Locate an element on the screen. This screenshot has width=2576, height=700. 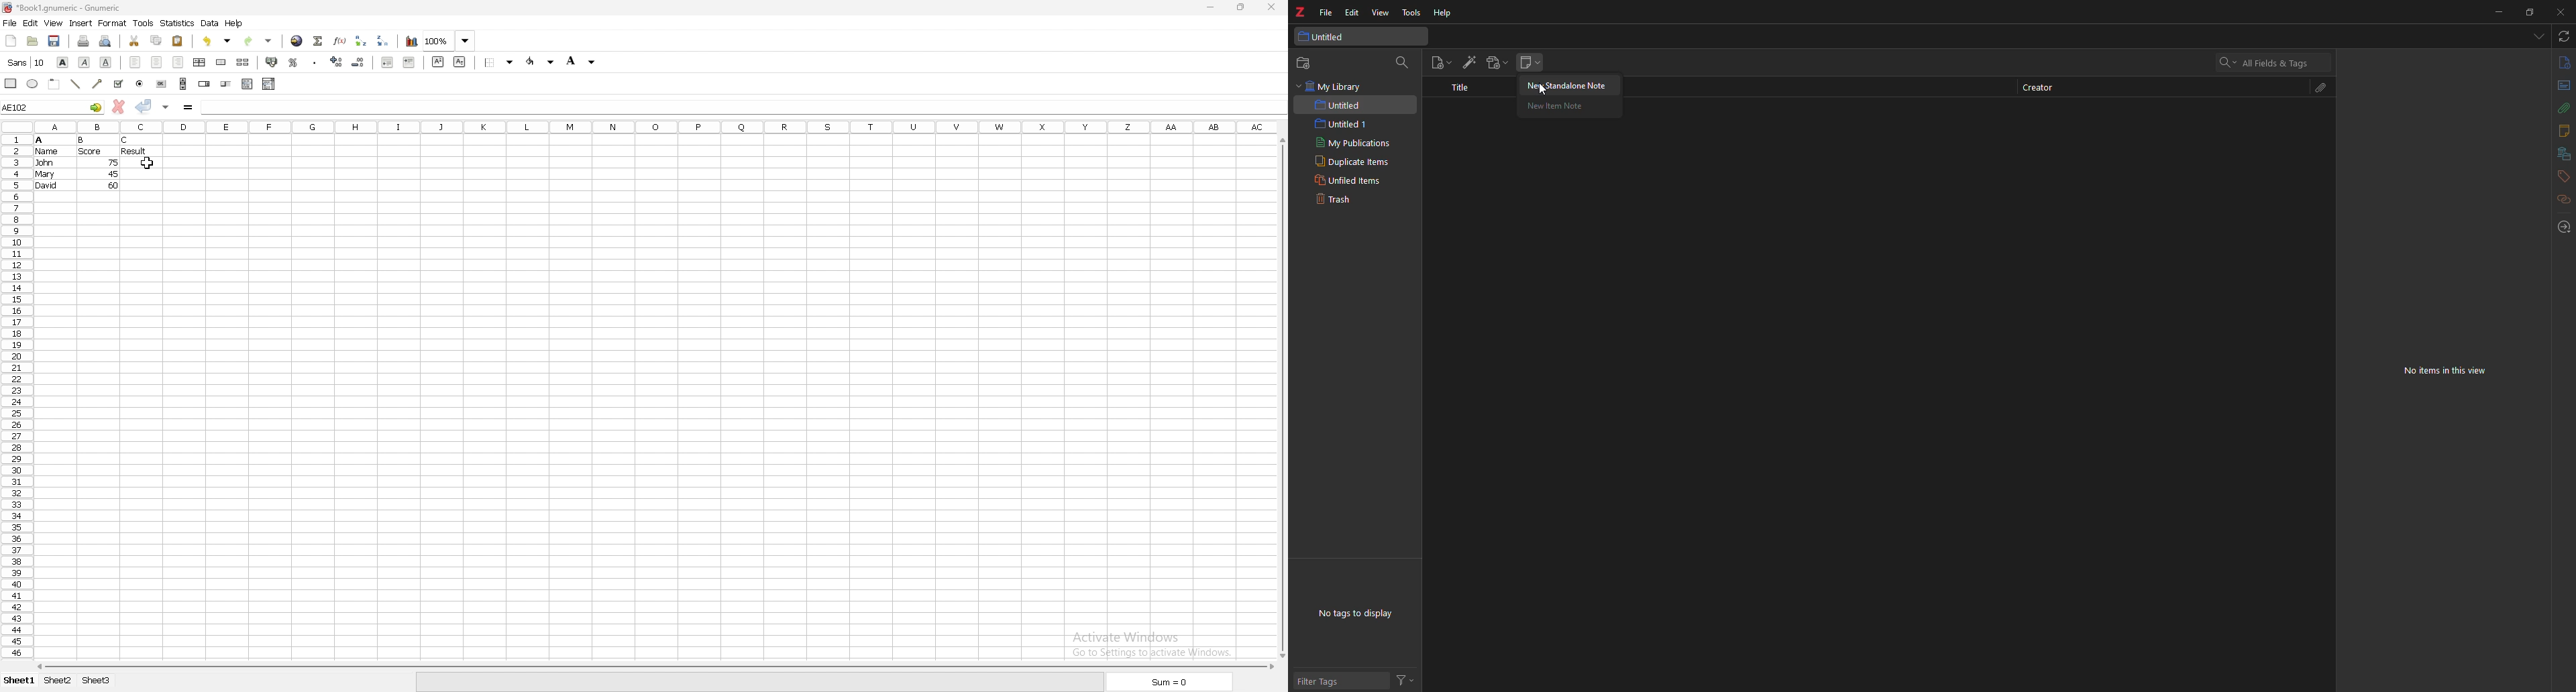
sum is located at coordinates (1173, 681).